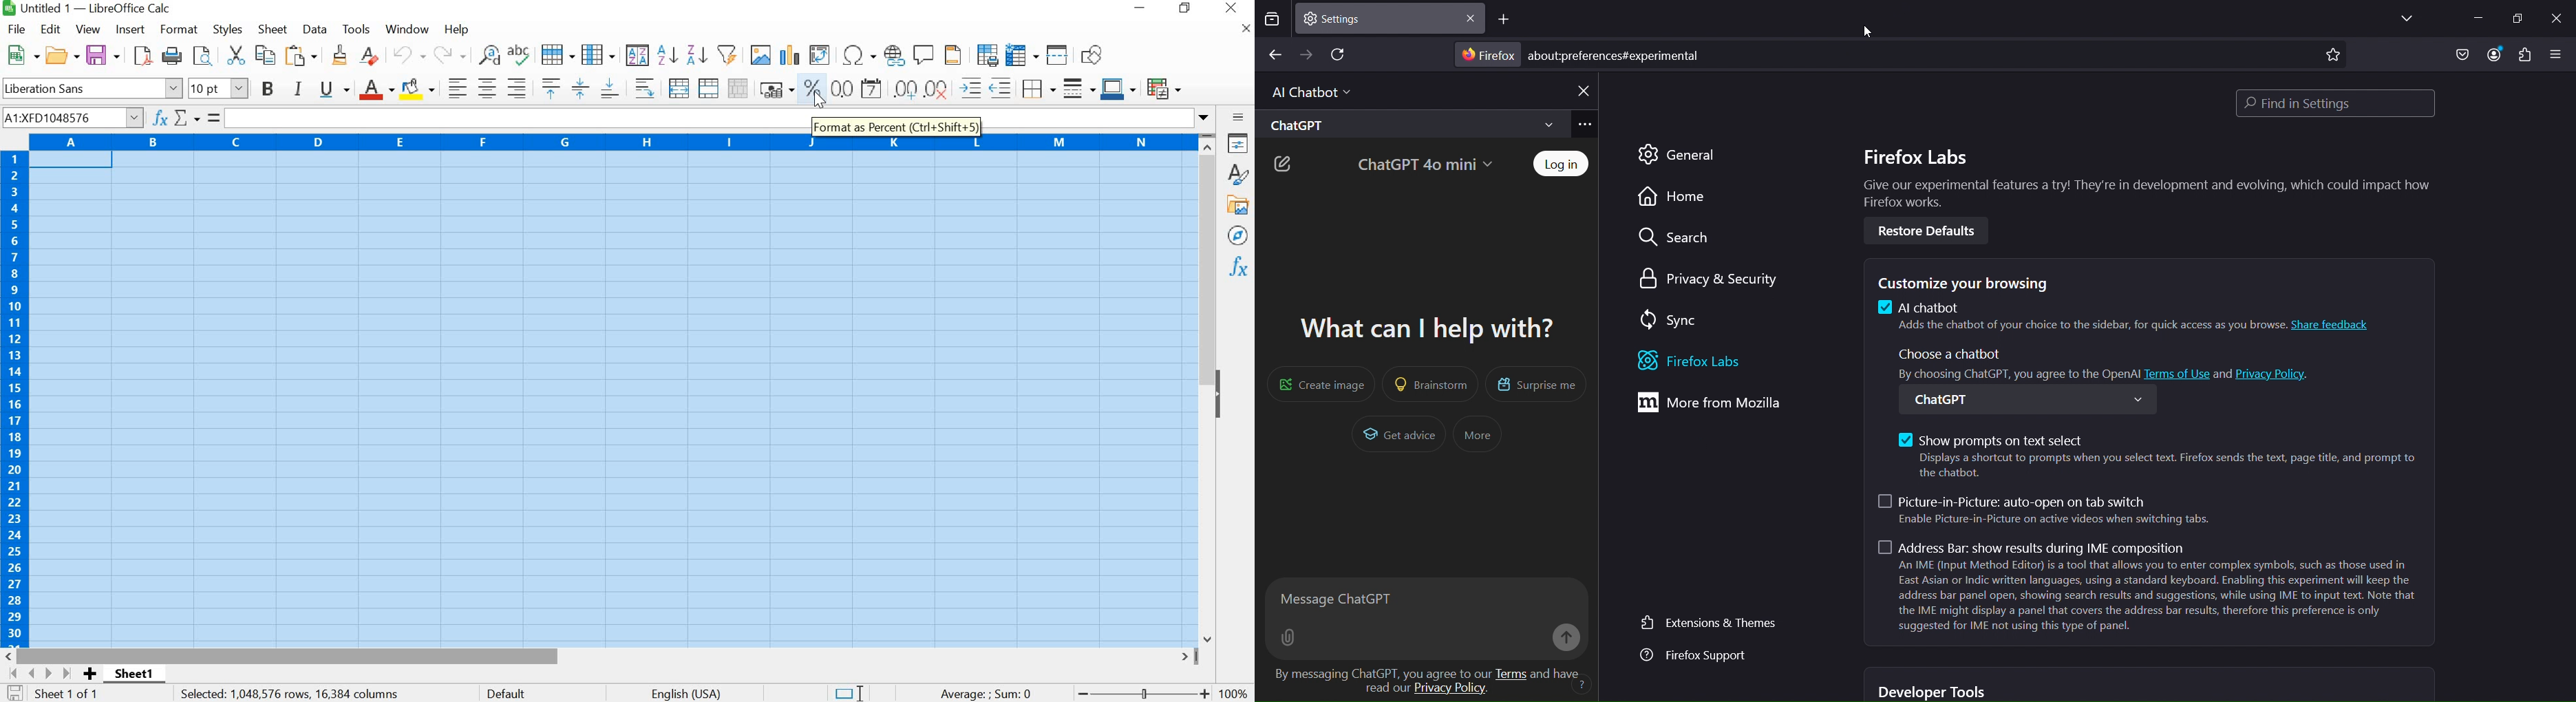 The image size is (2576, 728). What do you see at coordinates (458, 29) in the screenshot?
I see `HELP` at bounding box center [458, 29].